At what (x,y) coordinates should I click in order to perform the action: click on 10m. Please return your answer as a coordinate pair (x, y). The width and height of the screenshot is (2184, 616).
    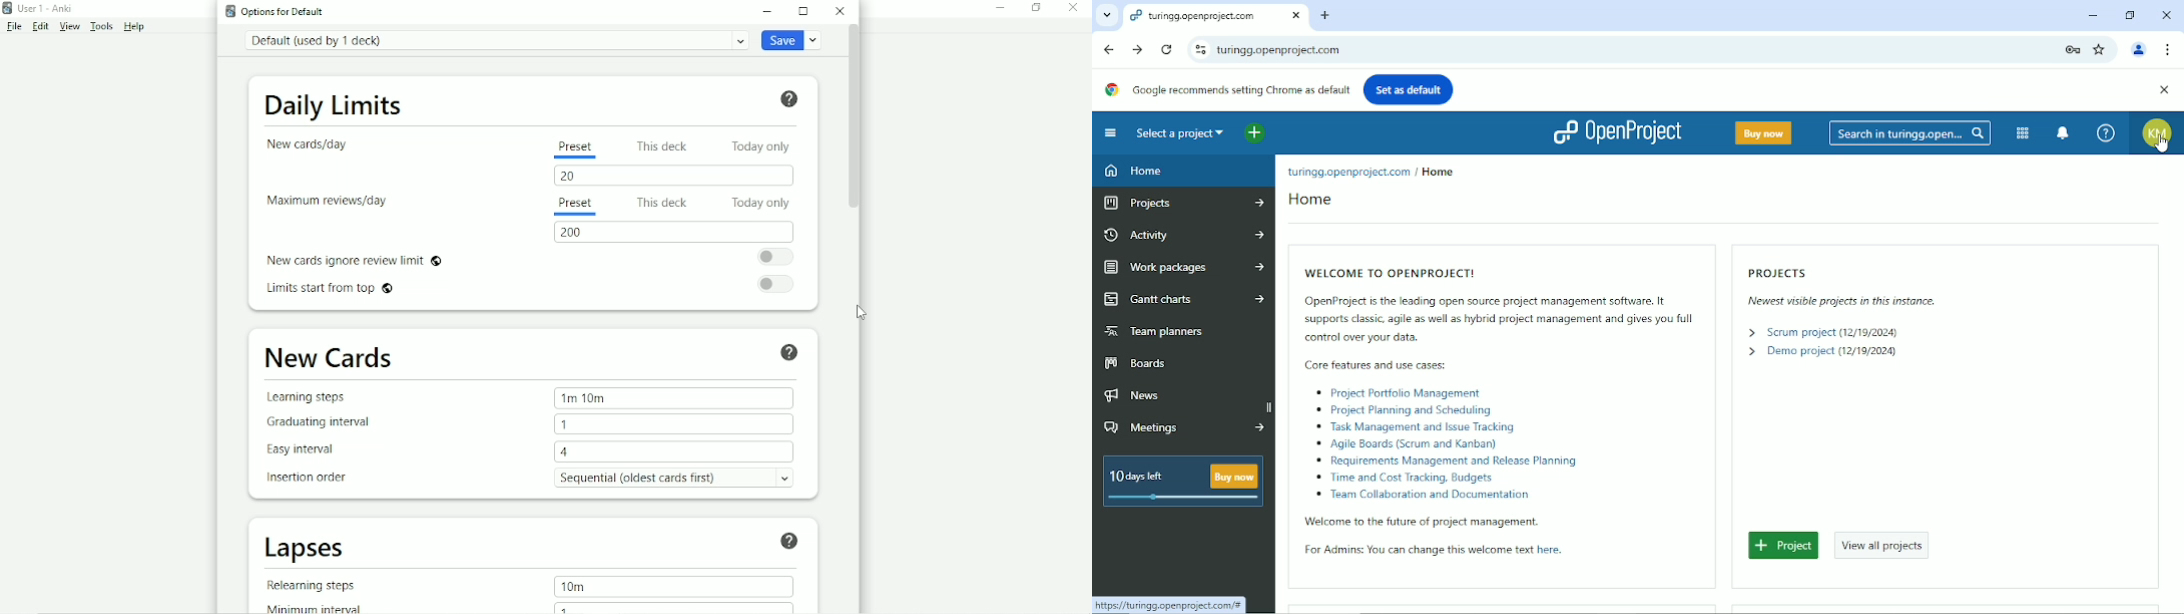
    Looking at the image, I should click on (578, 587).